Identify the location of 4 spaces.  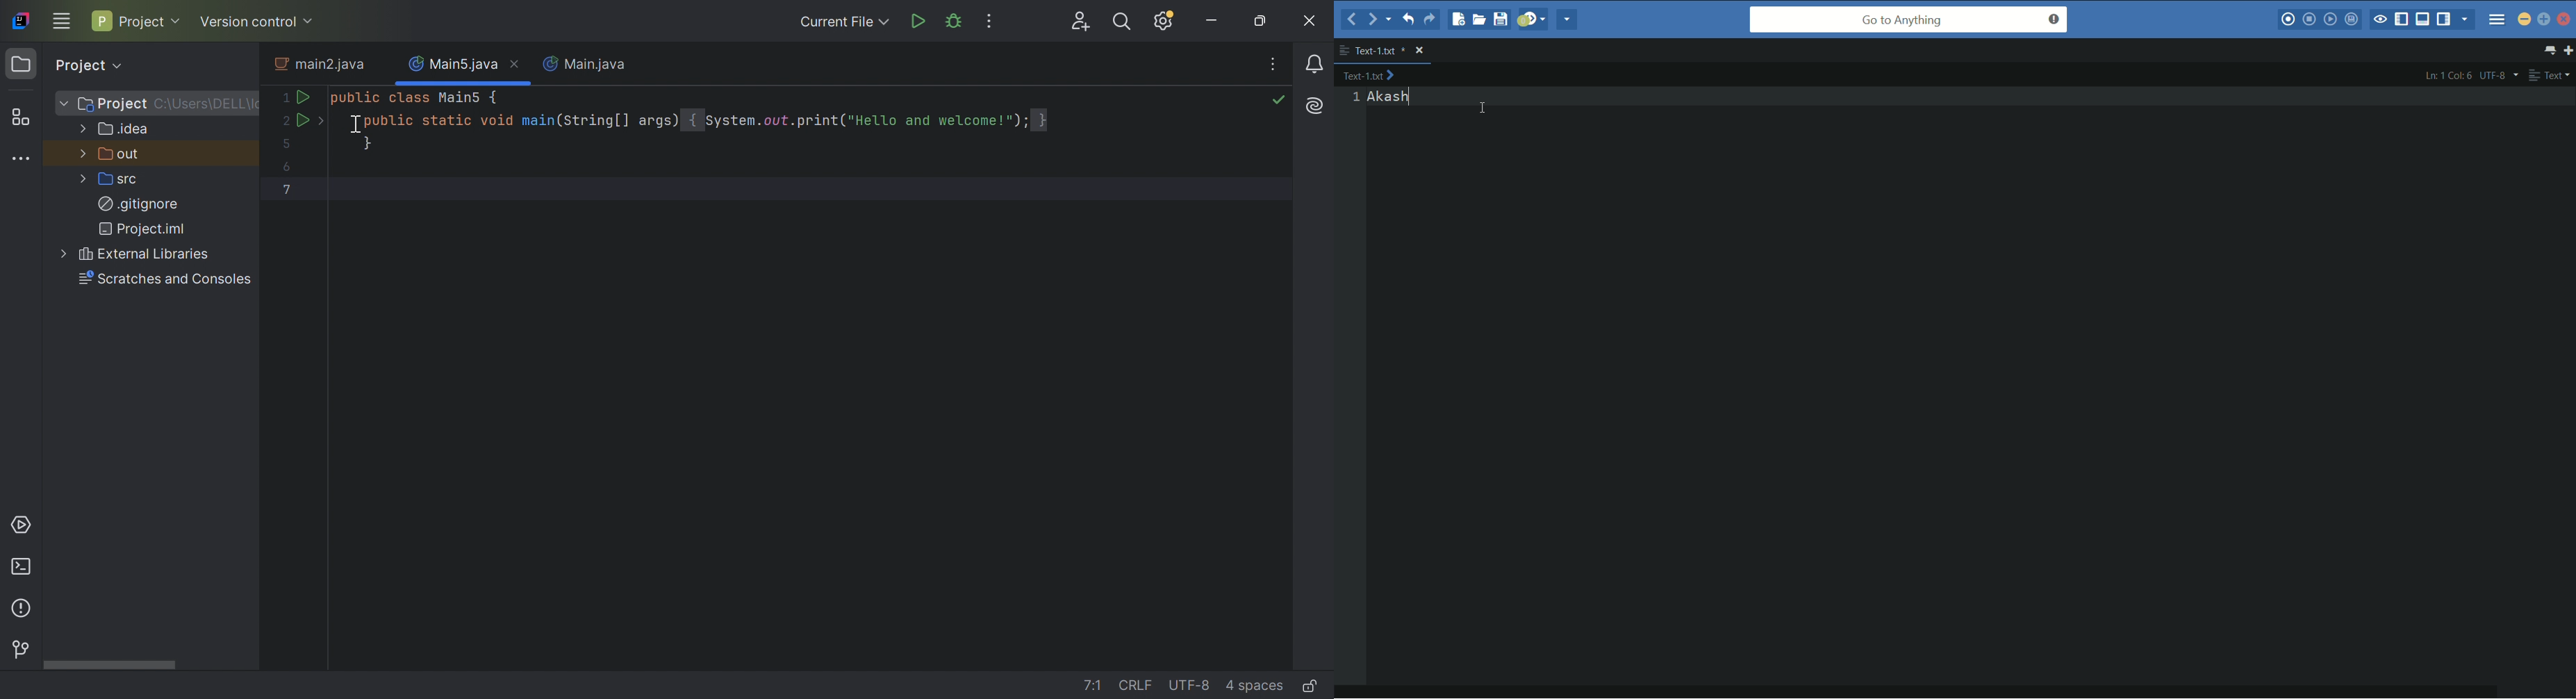
(1255, 687).